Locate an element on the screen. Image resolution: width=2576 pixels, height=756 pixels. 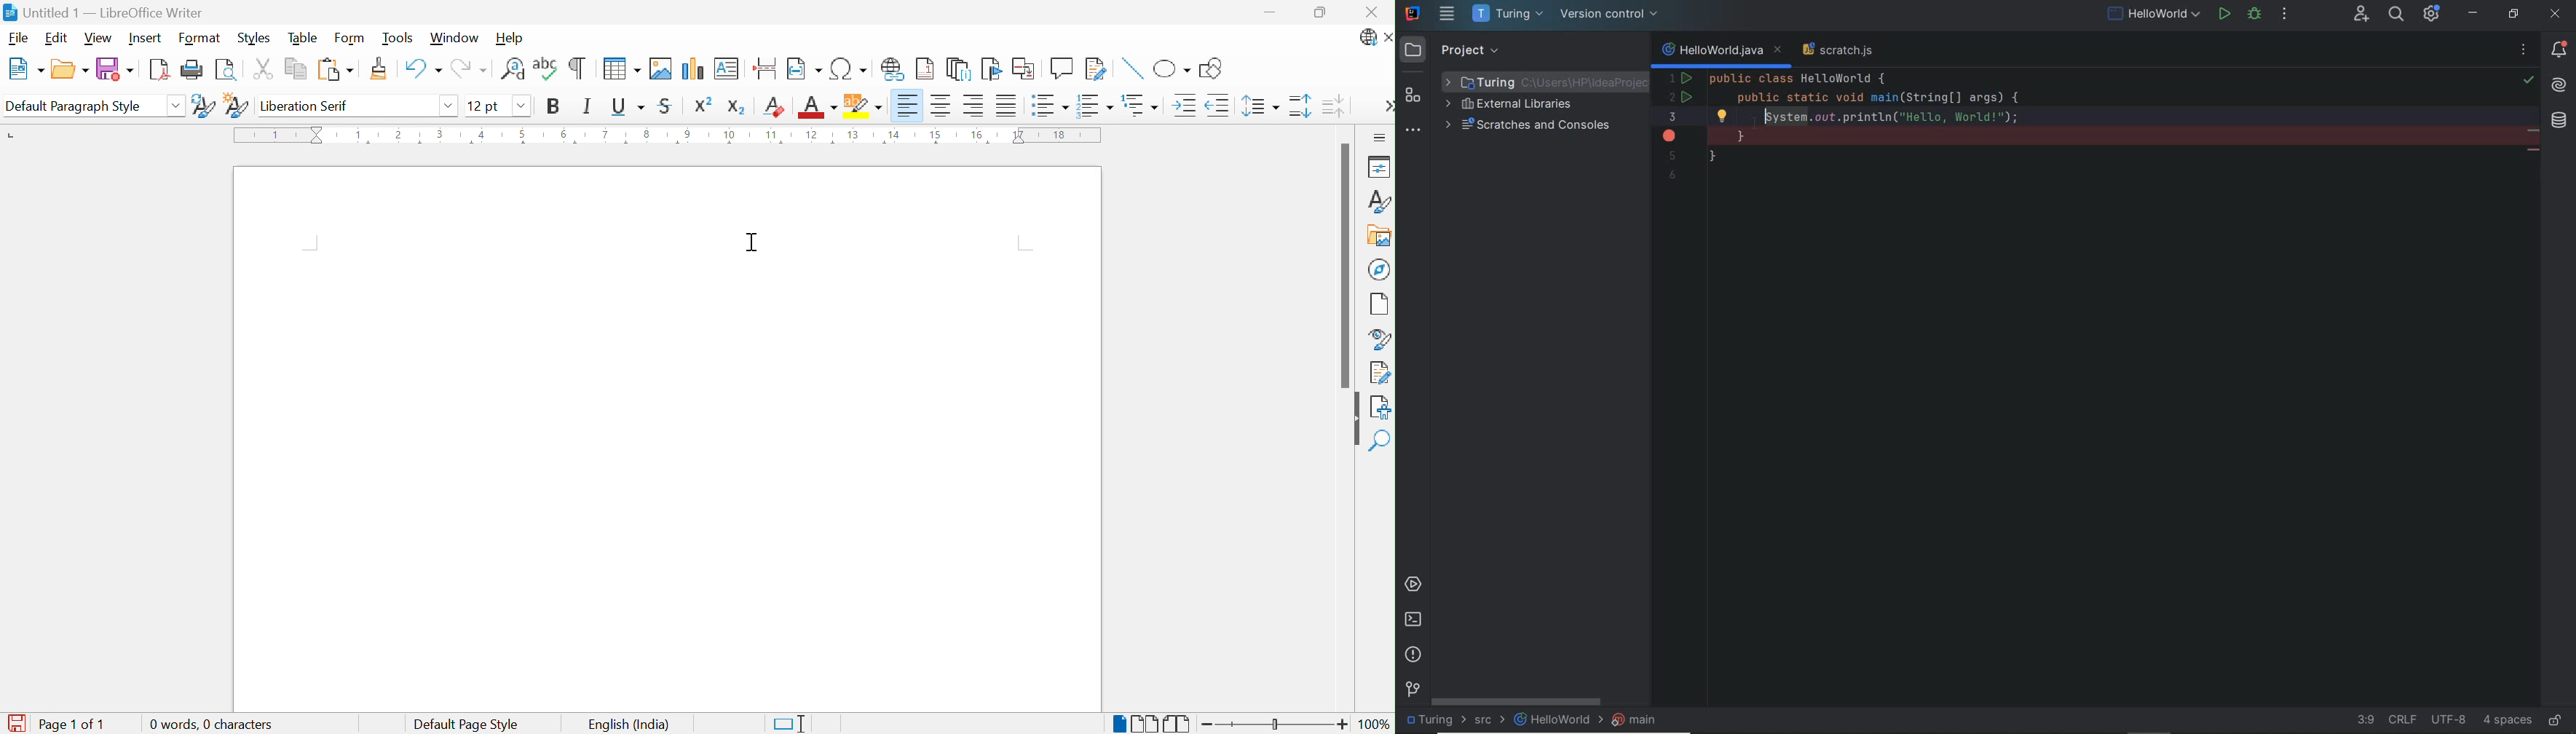
project folder is located at coordinates (1536, 82).